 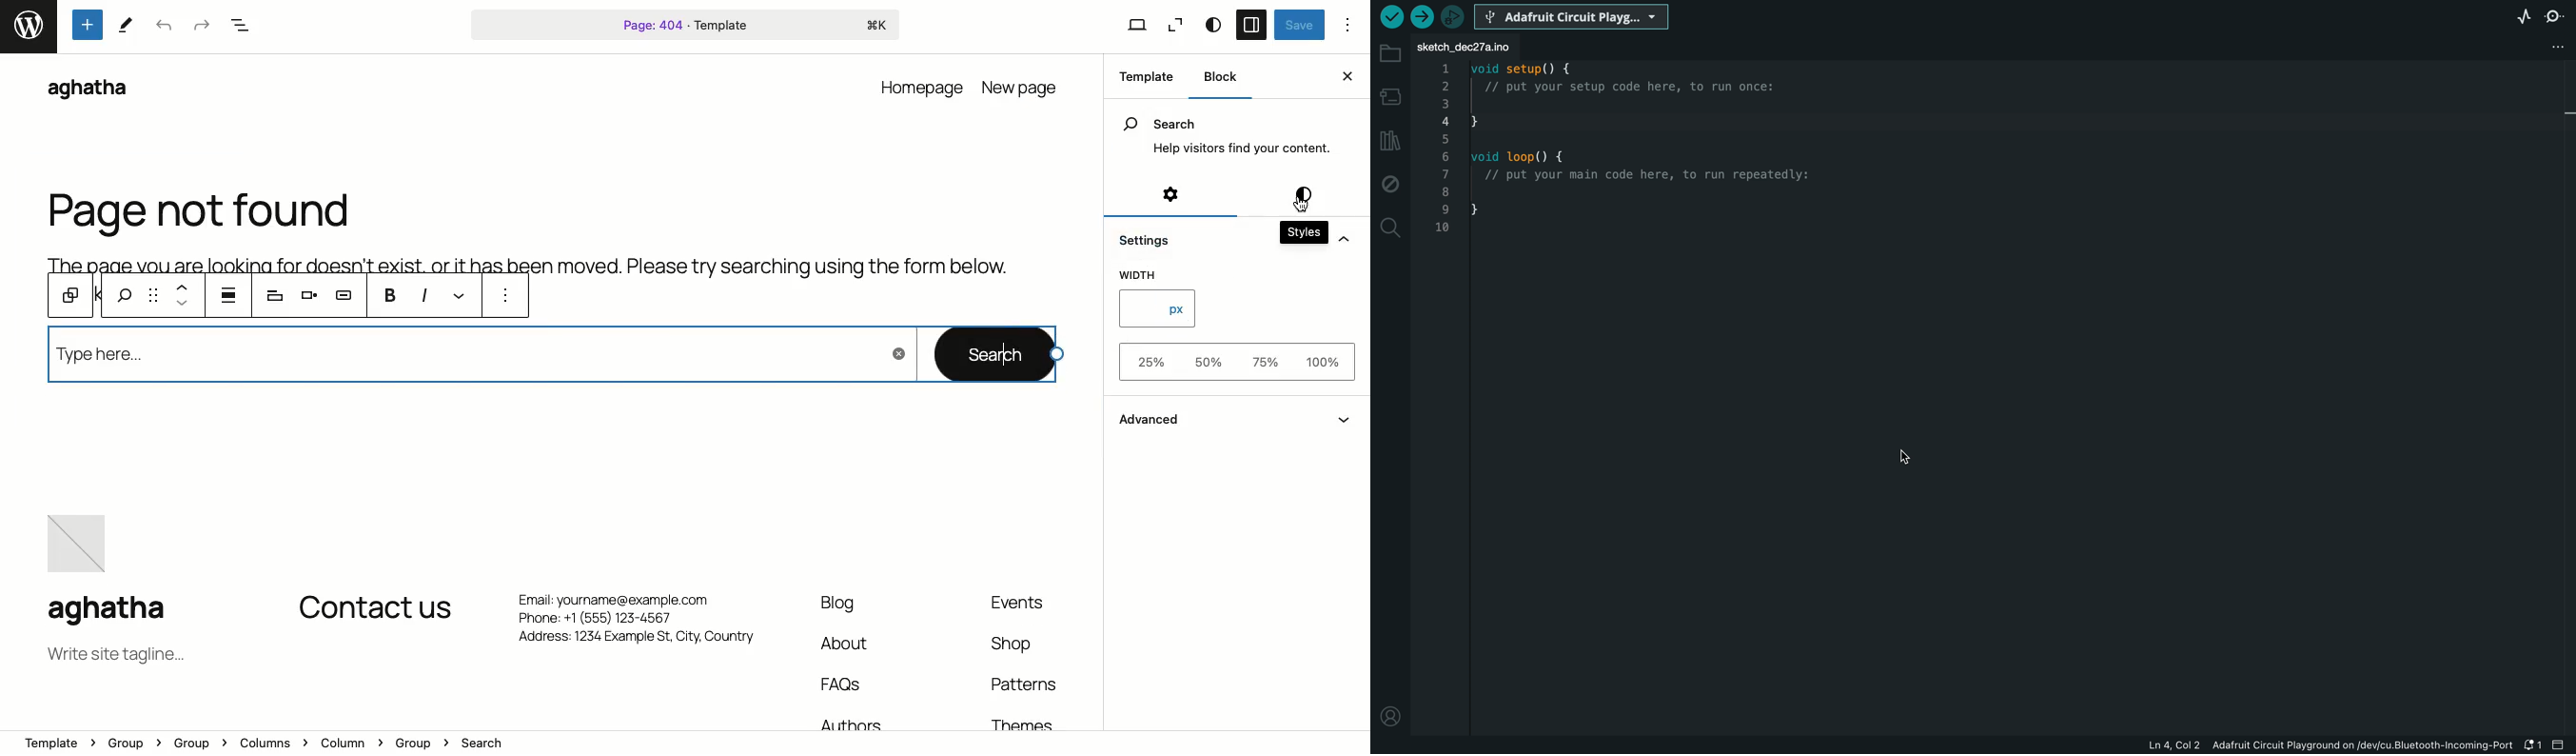 I want to click on Sidebar, so click(x=1252, y=25).